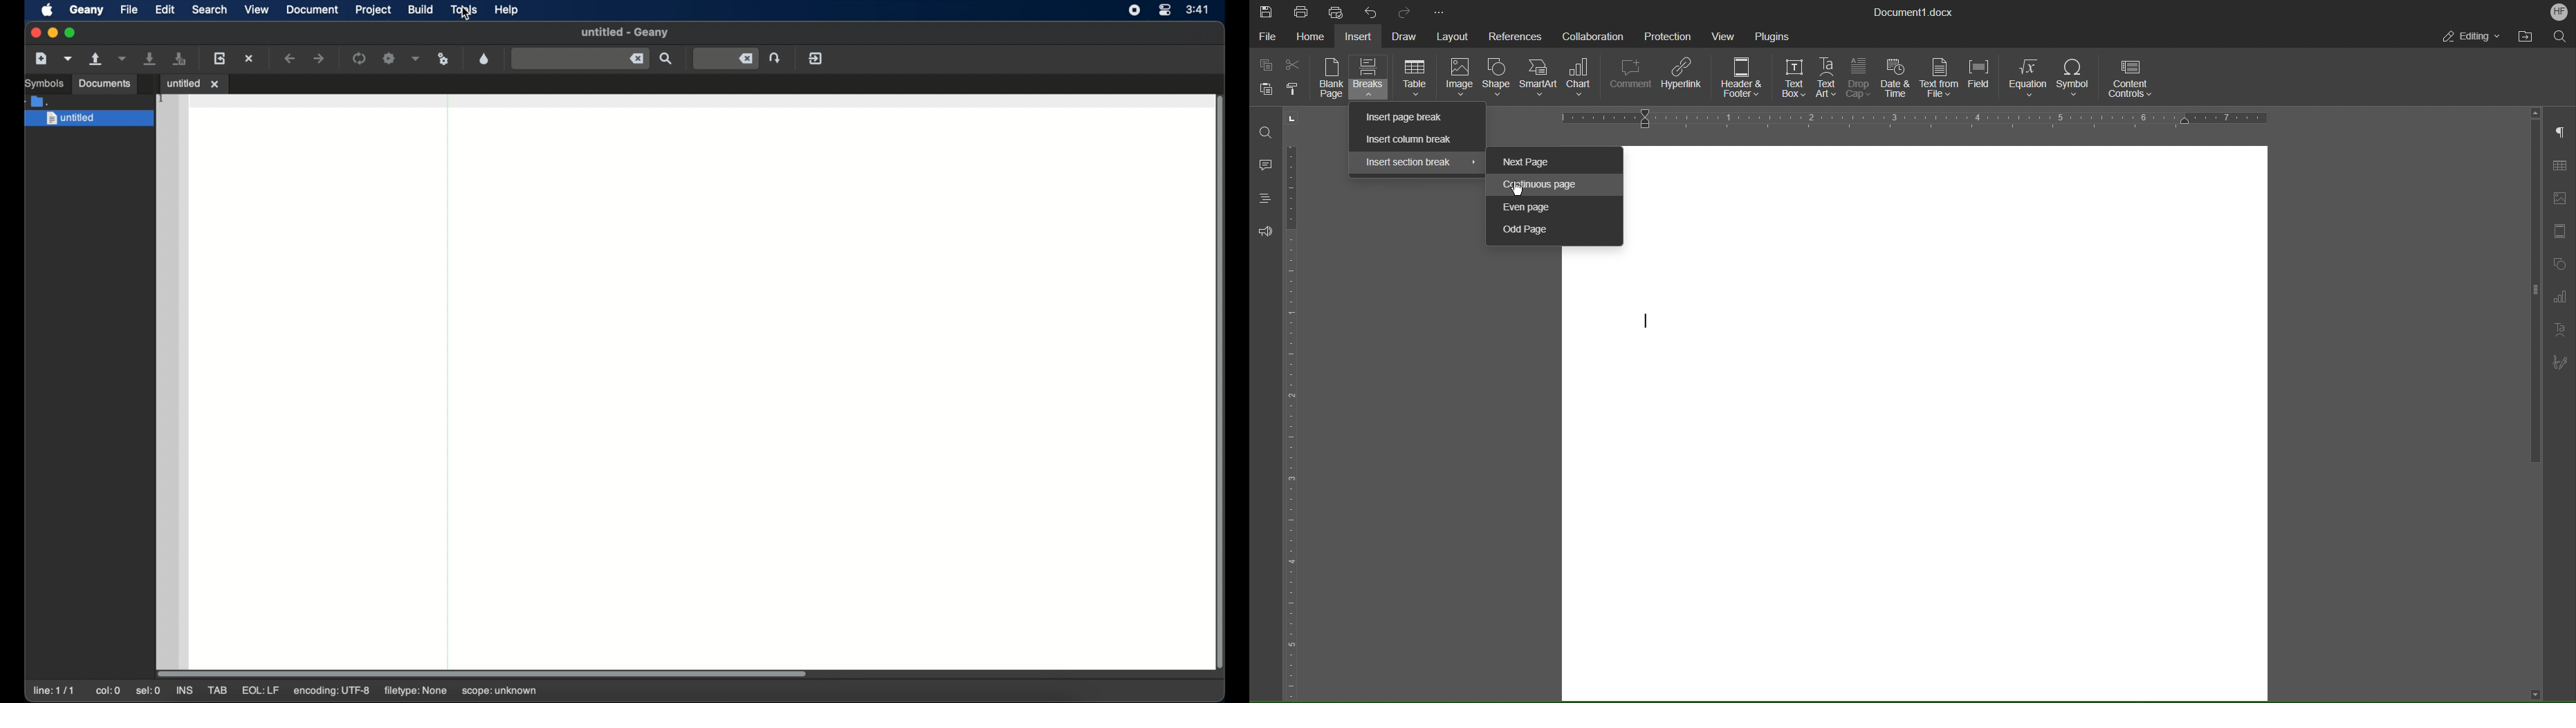 The height and width of the screenshot is (728, 2576). I want to click on untitled 1, so click(194, 82).